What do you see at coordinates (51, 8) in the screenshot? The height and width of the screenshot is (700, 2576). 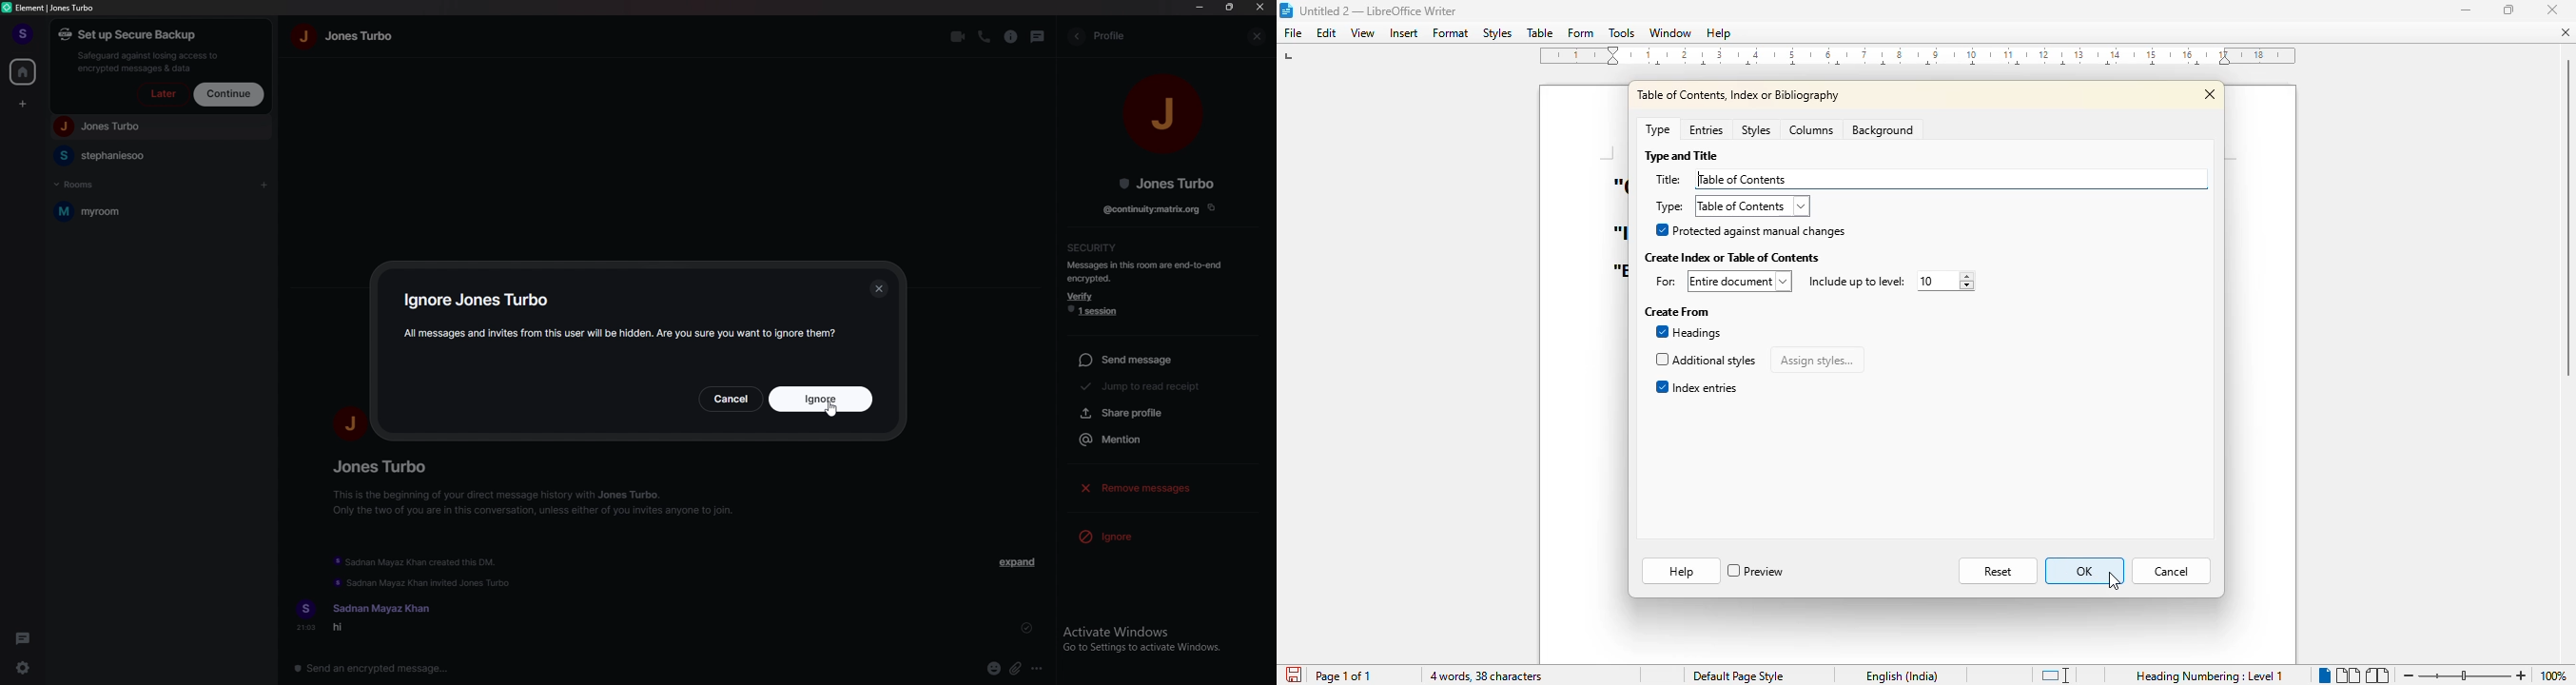 I see `element` at bounding box center [51, 8].